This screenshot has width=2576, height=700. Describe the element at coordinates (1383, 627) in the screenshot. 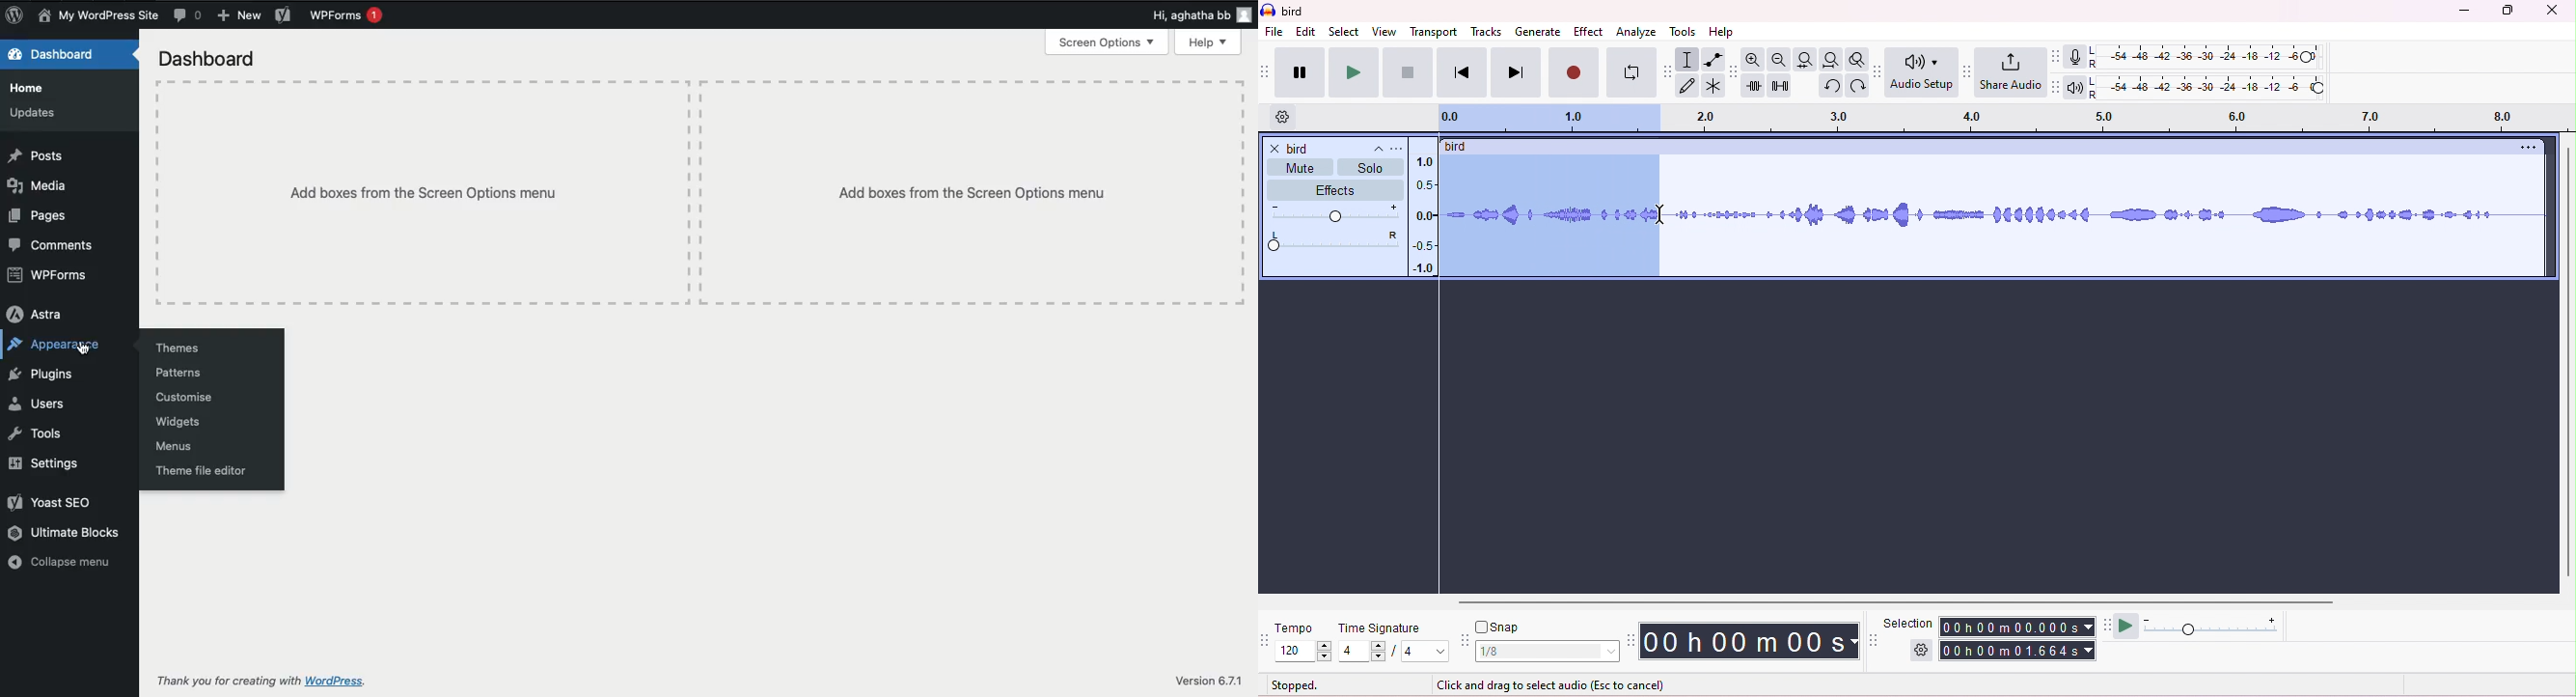

I see `time signature` at that location.